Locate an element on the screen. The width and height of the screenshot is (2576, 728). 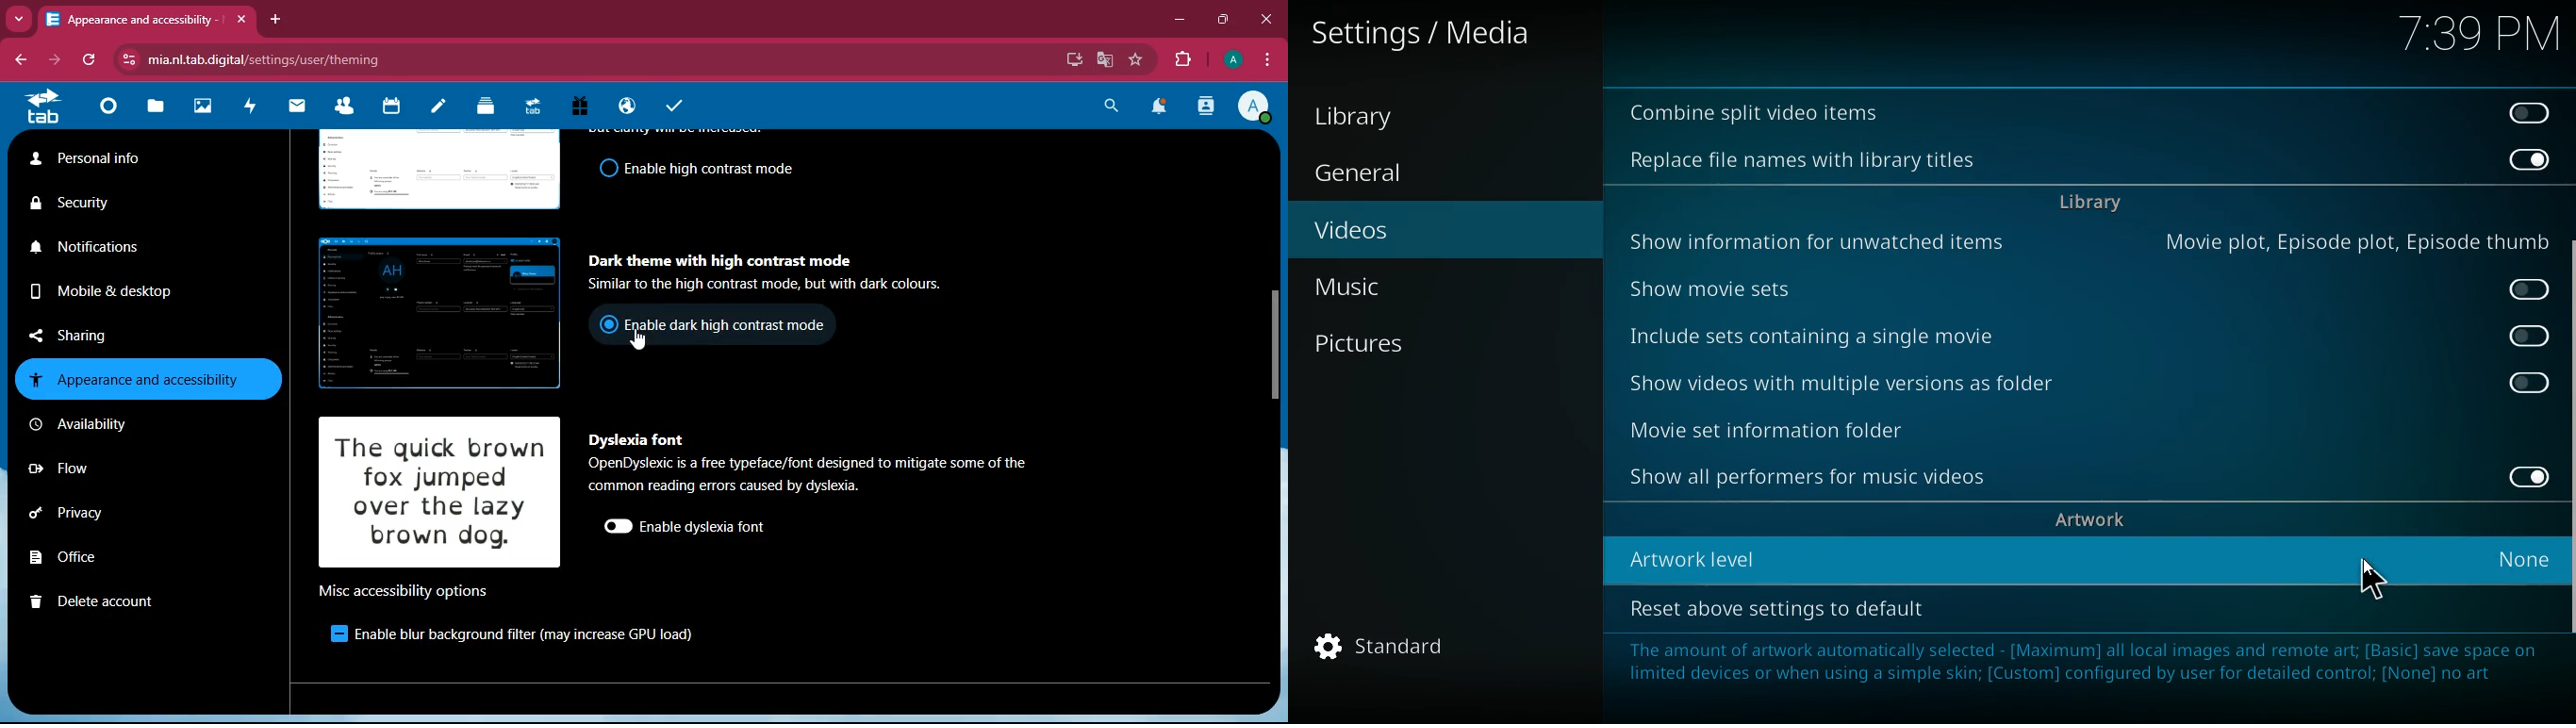
music is located at coordinates (1440, 287).